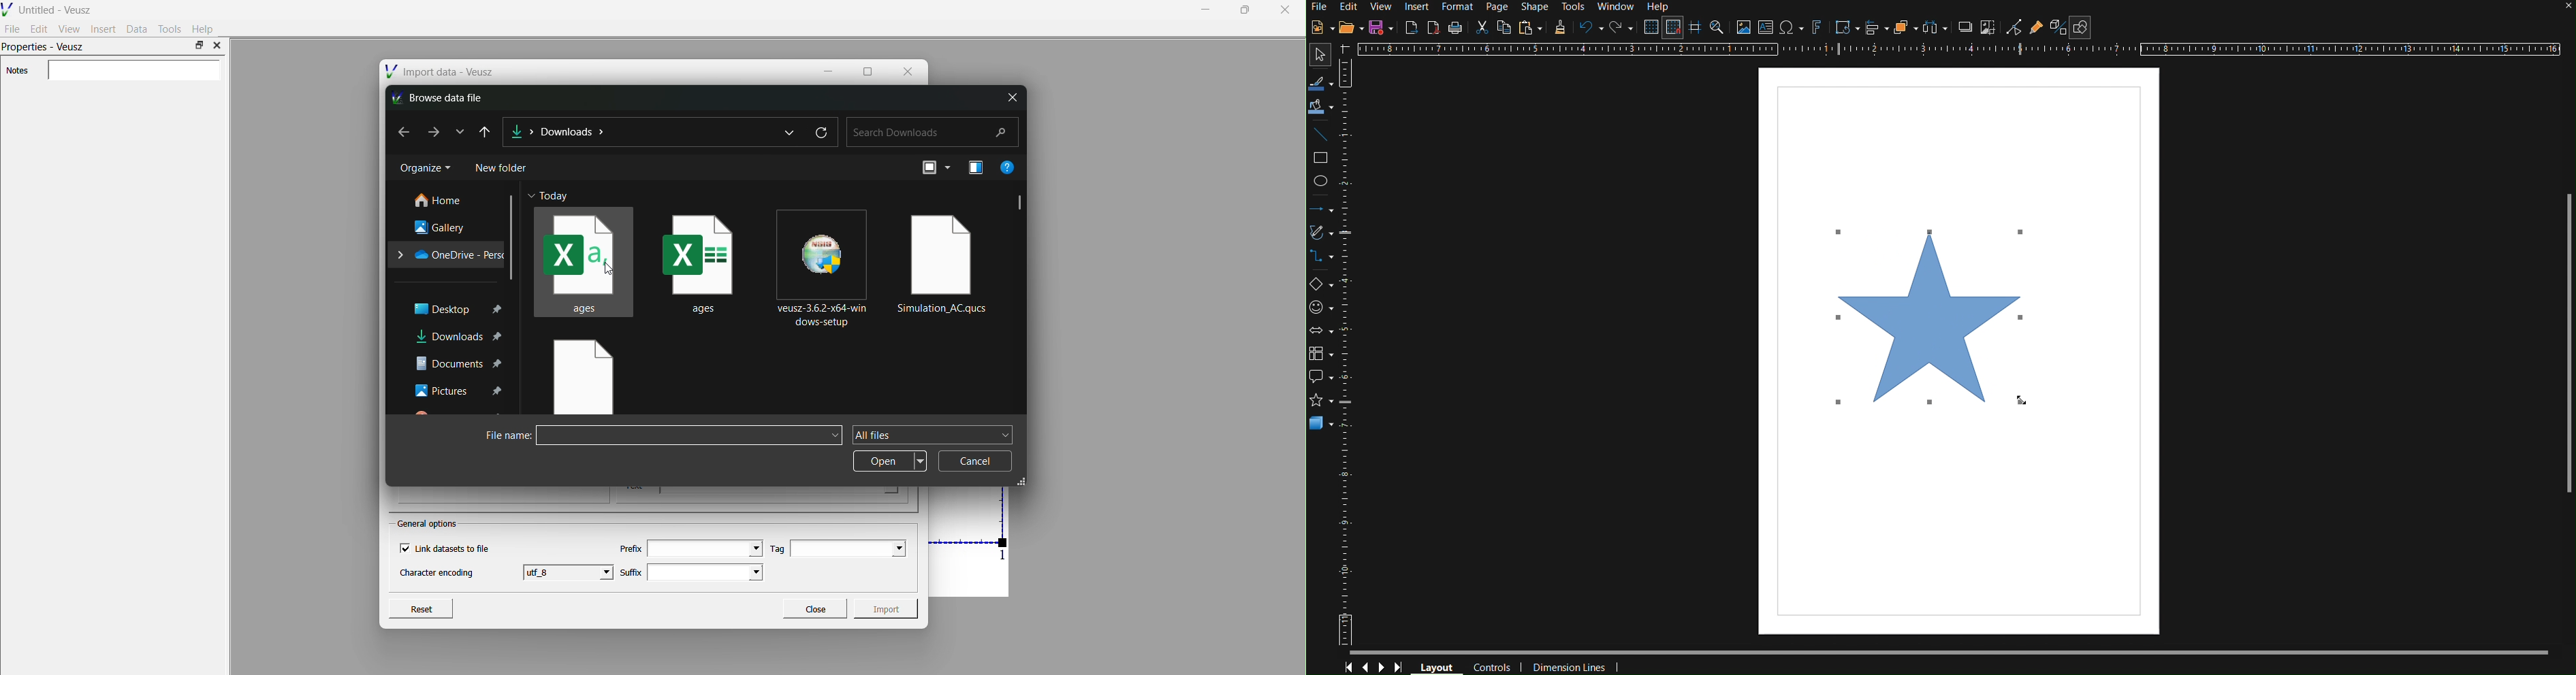 The image size is (2576, 700). What do you see at coordinates (1567, 665) in the screenshot?
I see `Dimension Lines` at bounding box center [1567, 665].